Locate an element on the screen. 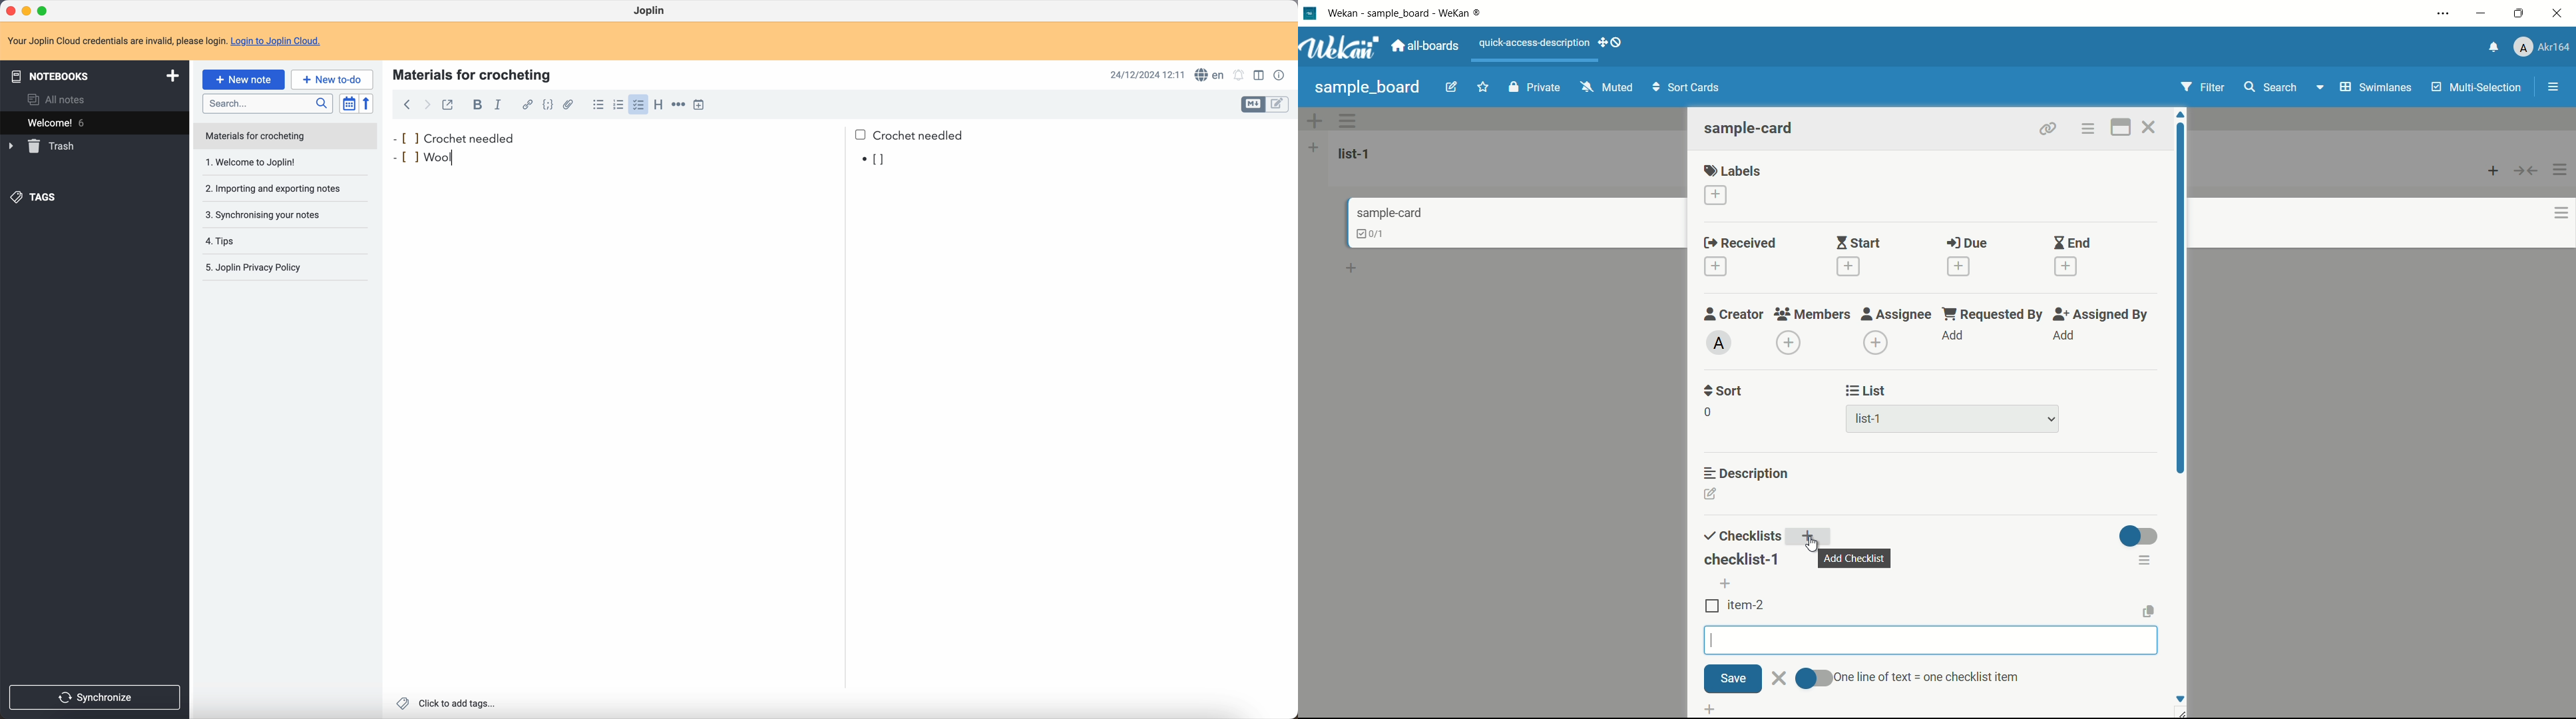 Image resolution: width=2576 pixels, height=728 pixels. hyperlink is located at coordinates (525, 104).